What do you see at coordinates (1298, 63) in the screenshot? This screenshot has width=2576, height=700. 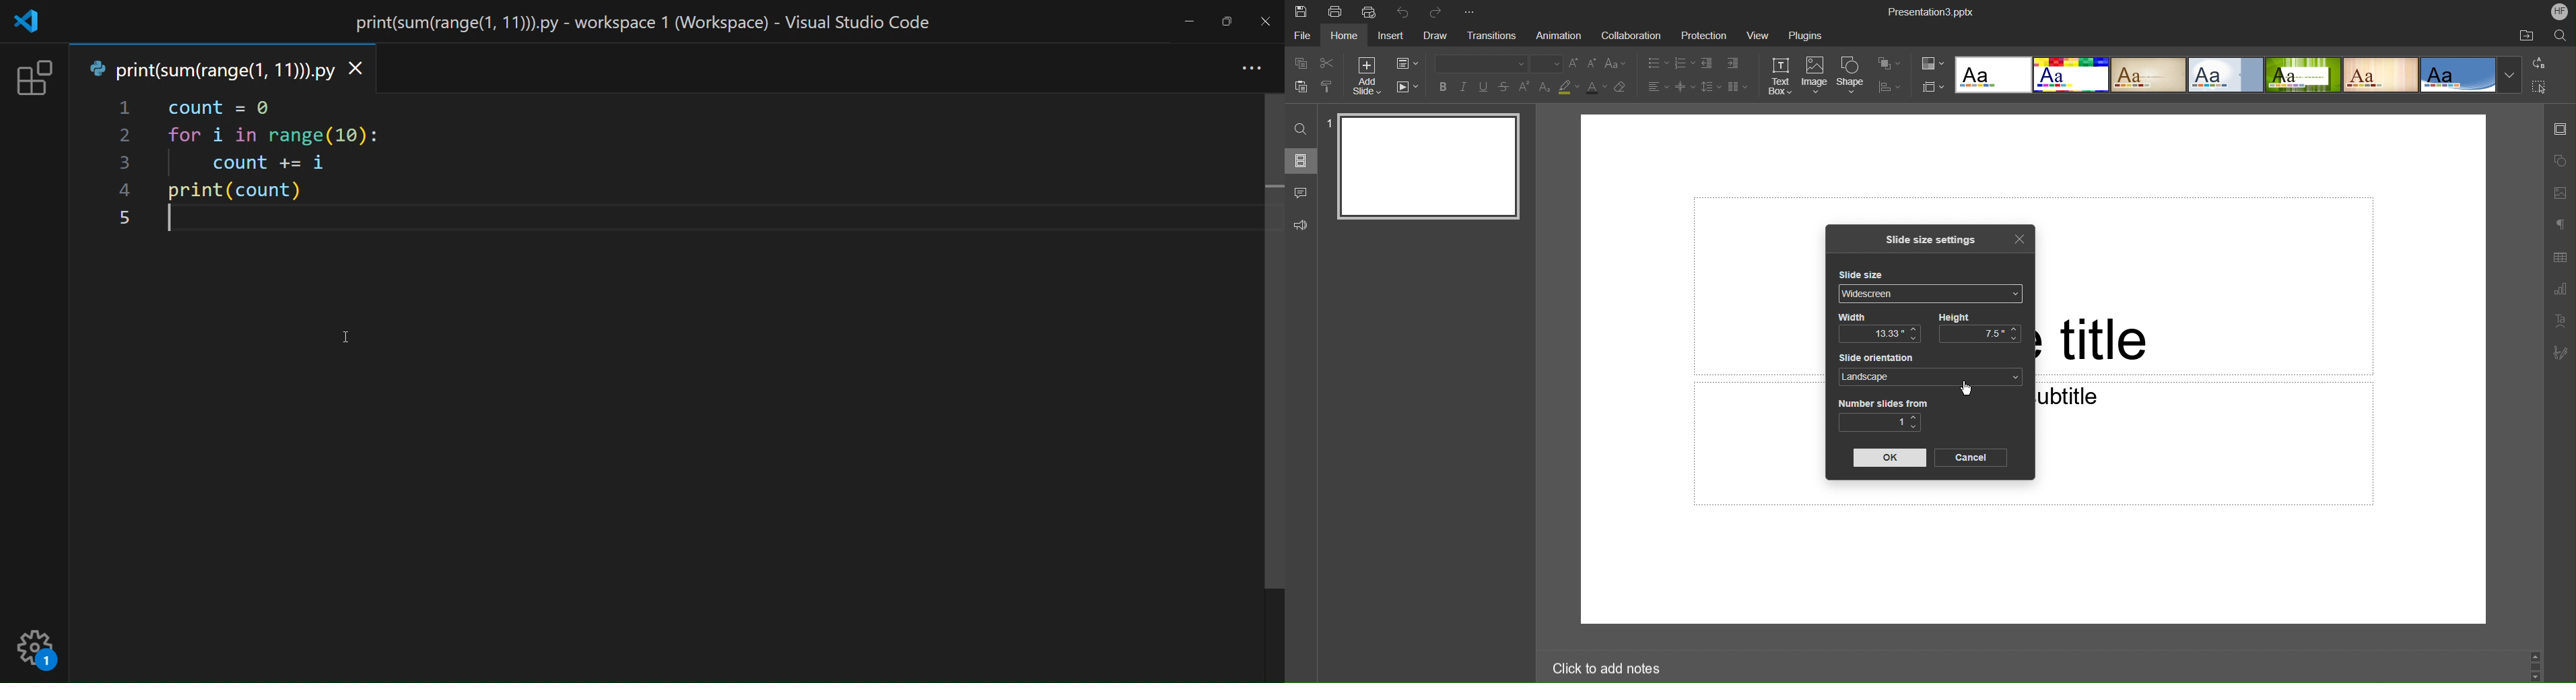 I see `Copy` at bounding box center [1298, 63].